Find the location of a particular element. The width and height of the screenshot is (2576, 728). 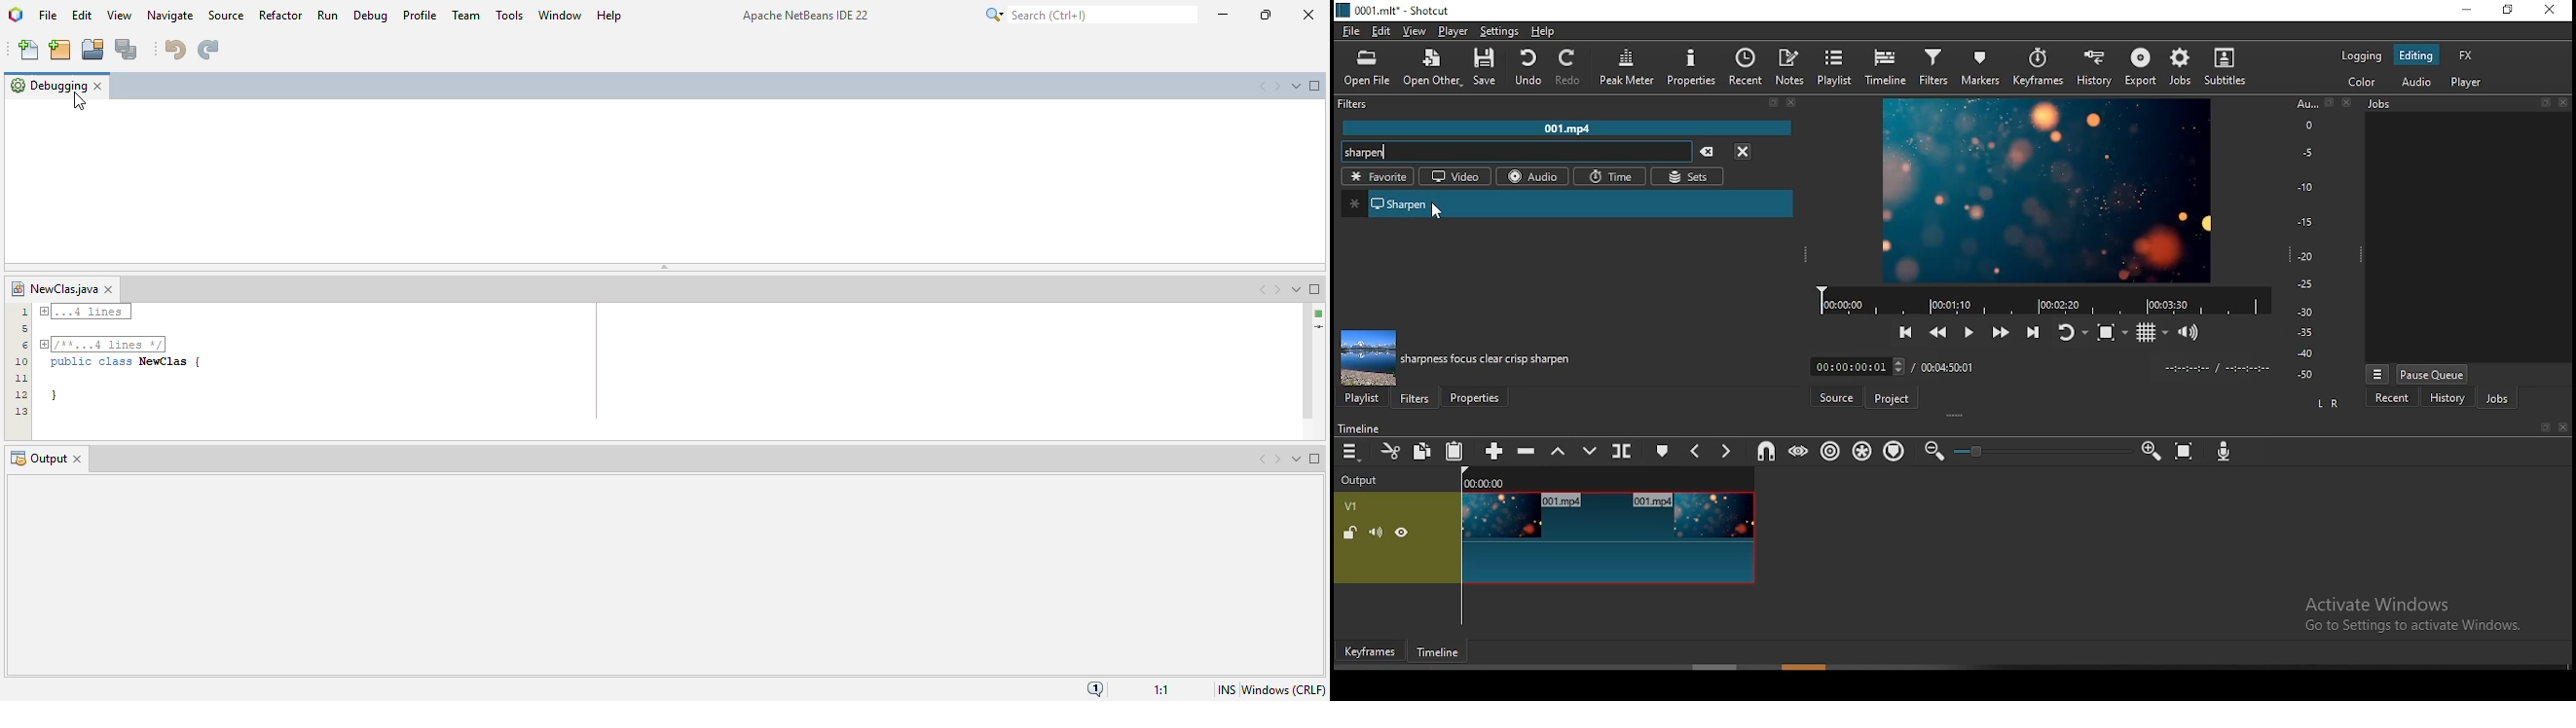

video progress bar is located at coordinates (2039, 297).